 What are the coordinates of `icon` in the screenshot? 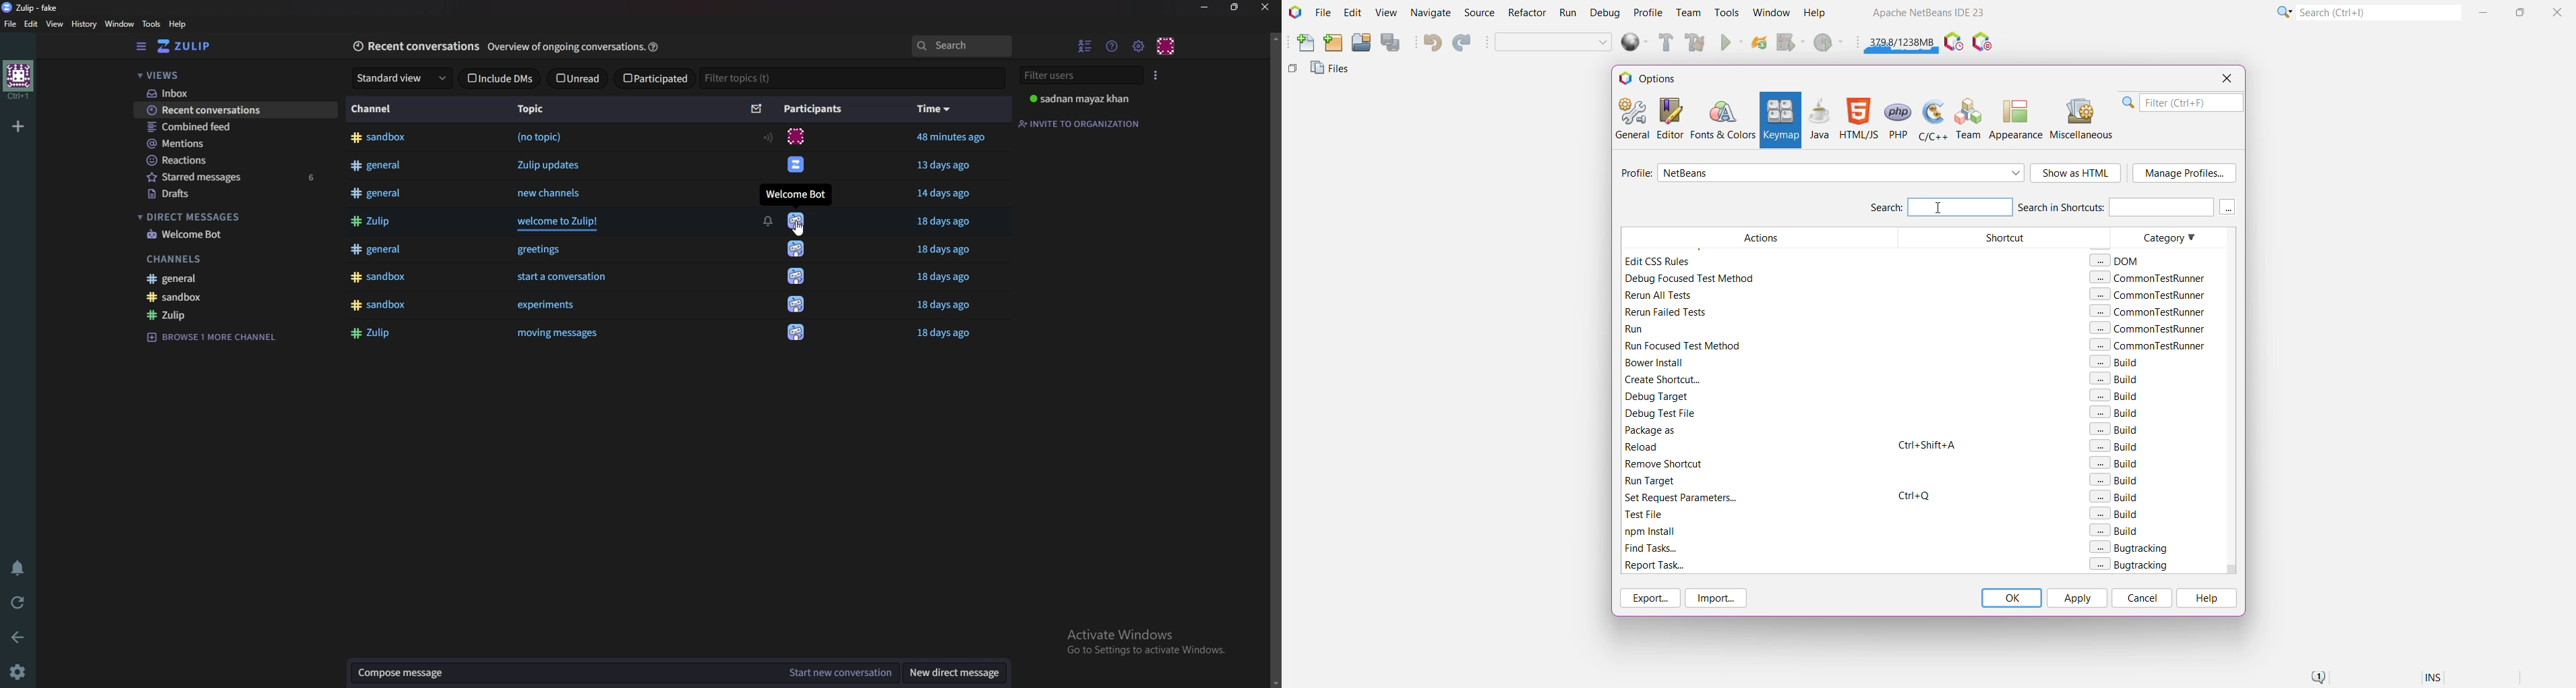 It's located at (795, 275).